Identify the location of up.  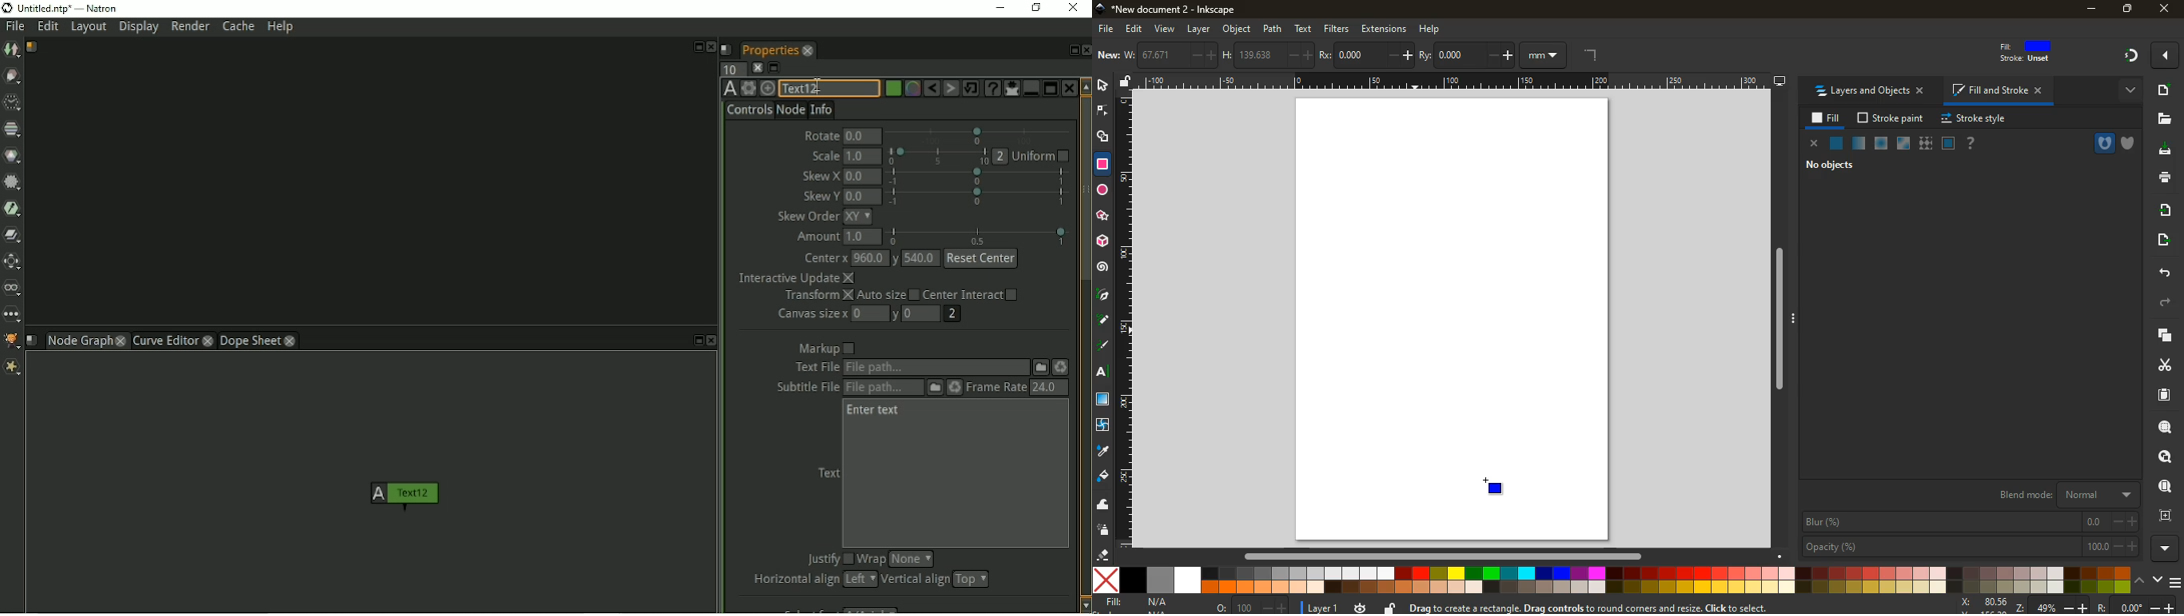
(2142, 581).